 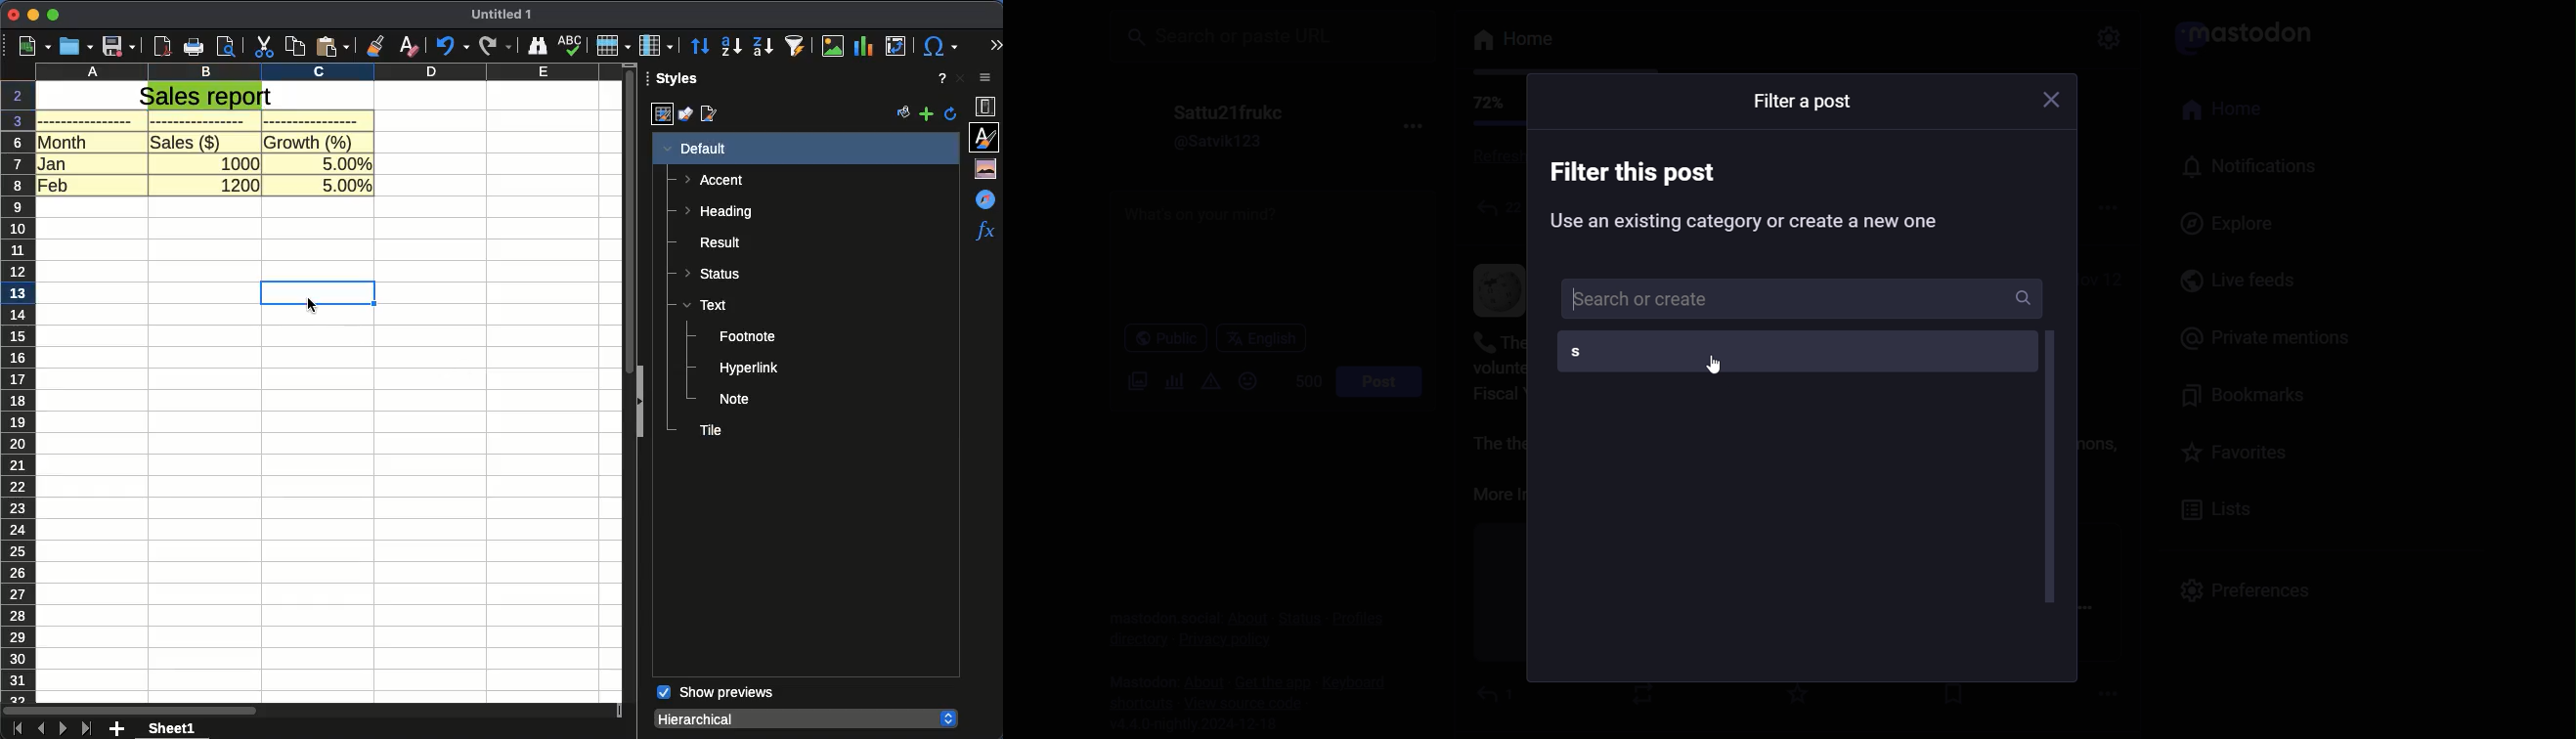 What do you see at coordinates (894, 47) in the screenshot?
I see `pivot table` at bounding box center [894, 47].